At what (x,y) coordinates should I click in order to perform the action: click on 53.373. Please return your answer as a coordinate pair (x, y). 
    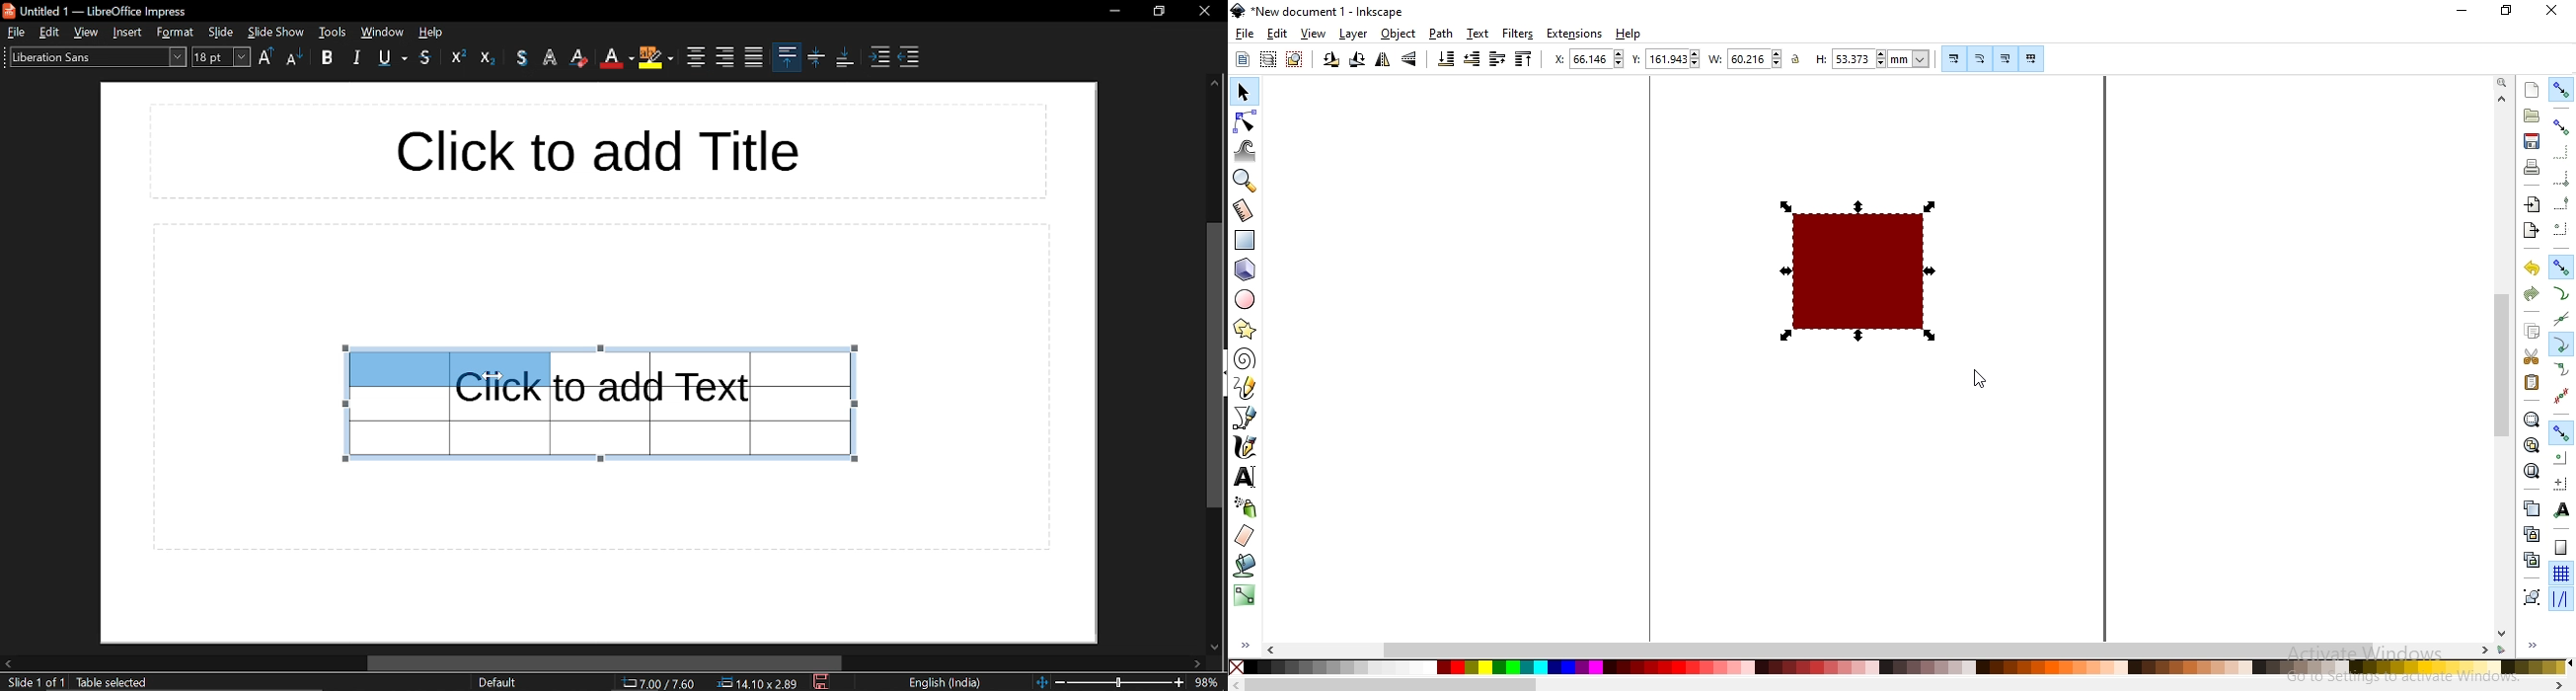
    Looking at the image, I should click on (1856, 59).